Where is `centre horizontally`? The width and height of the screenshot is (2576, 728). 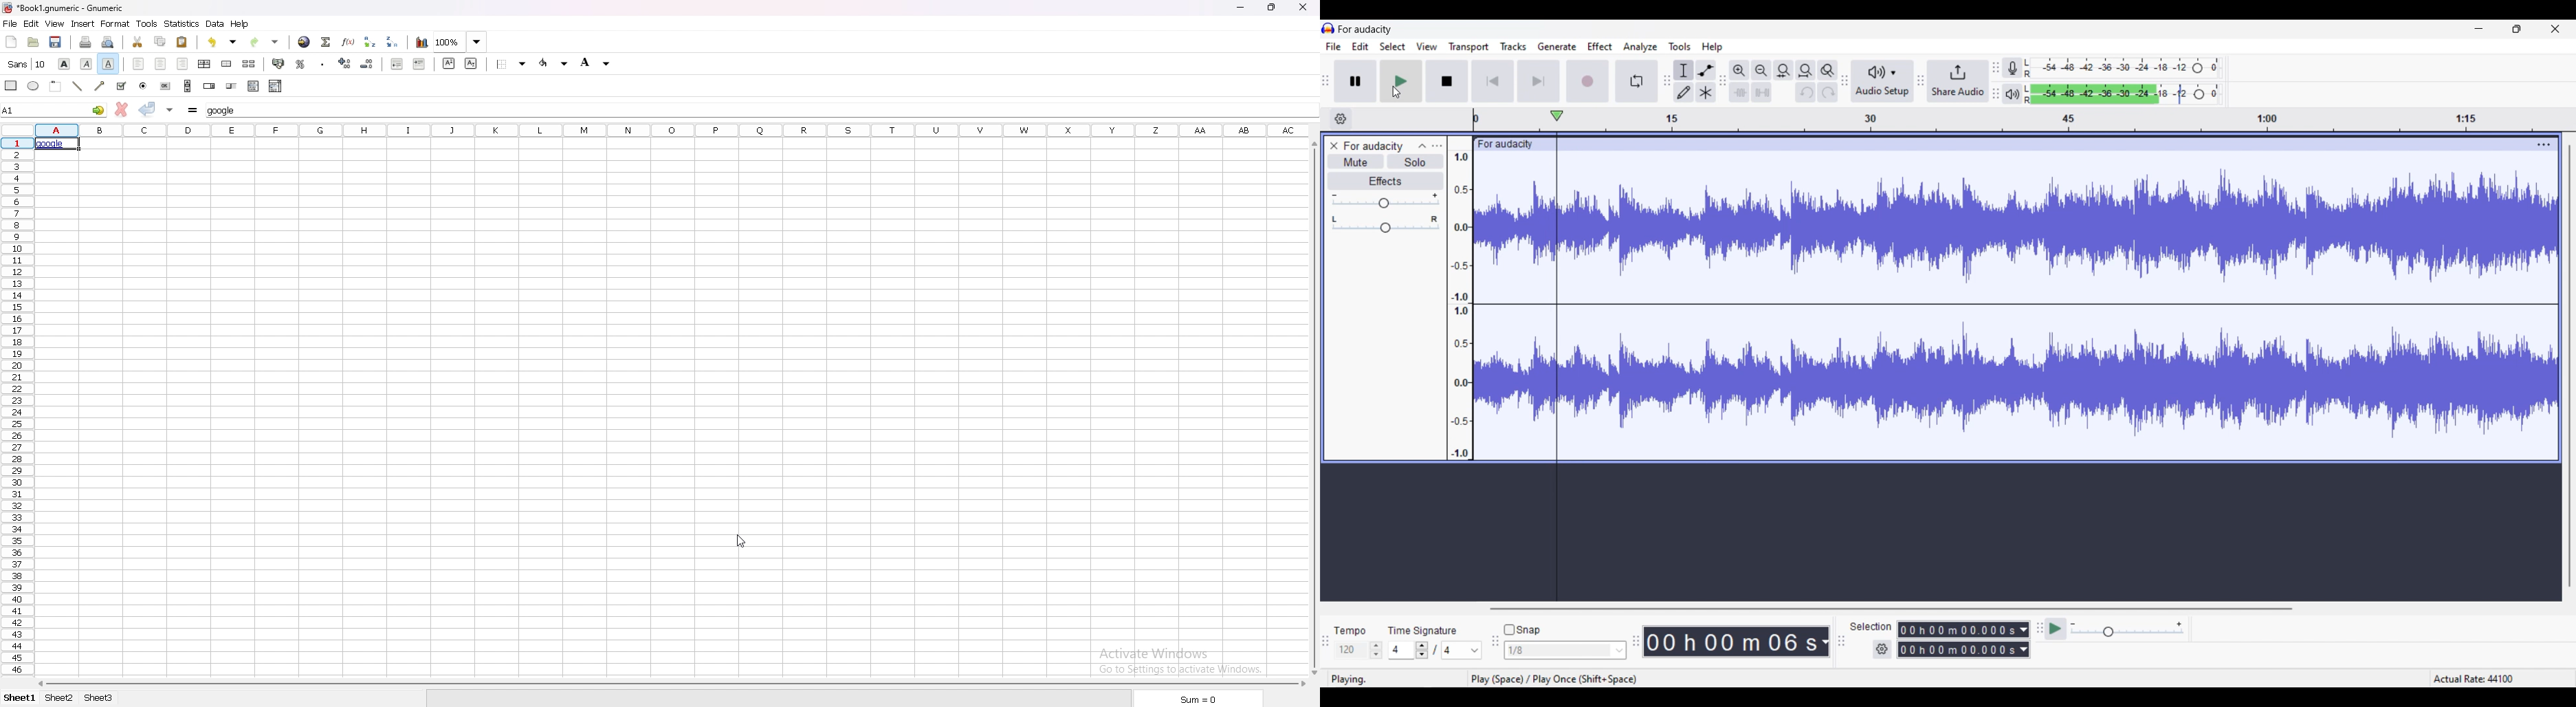
centre horizontally is located at coordinates (205, 63).